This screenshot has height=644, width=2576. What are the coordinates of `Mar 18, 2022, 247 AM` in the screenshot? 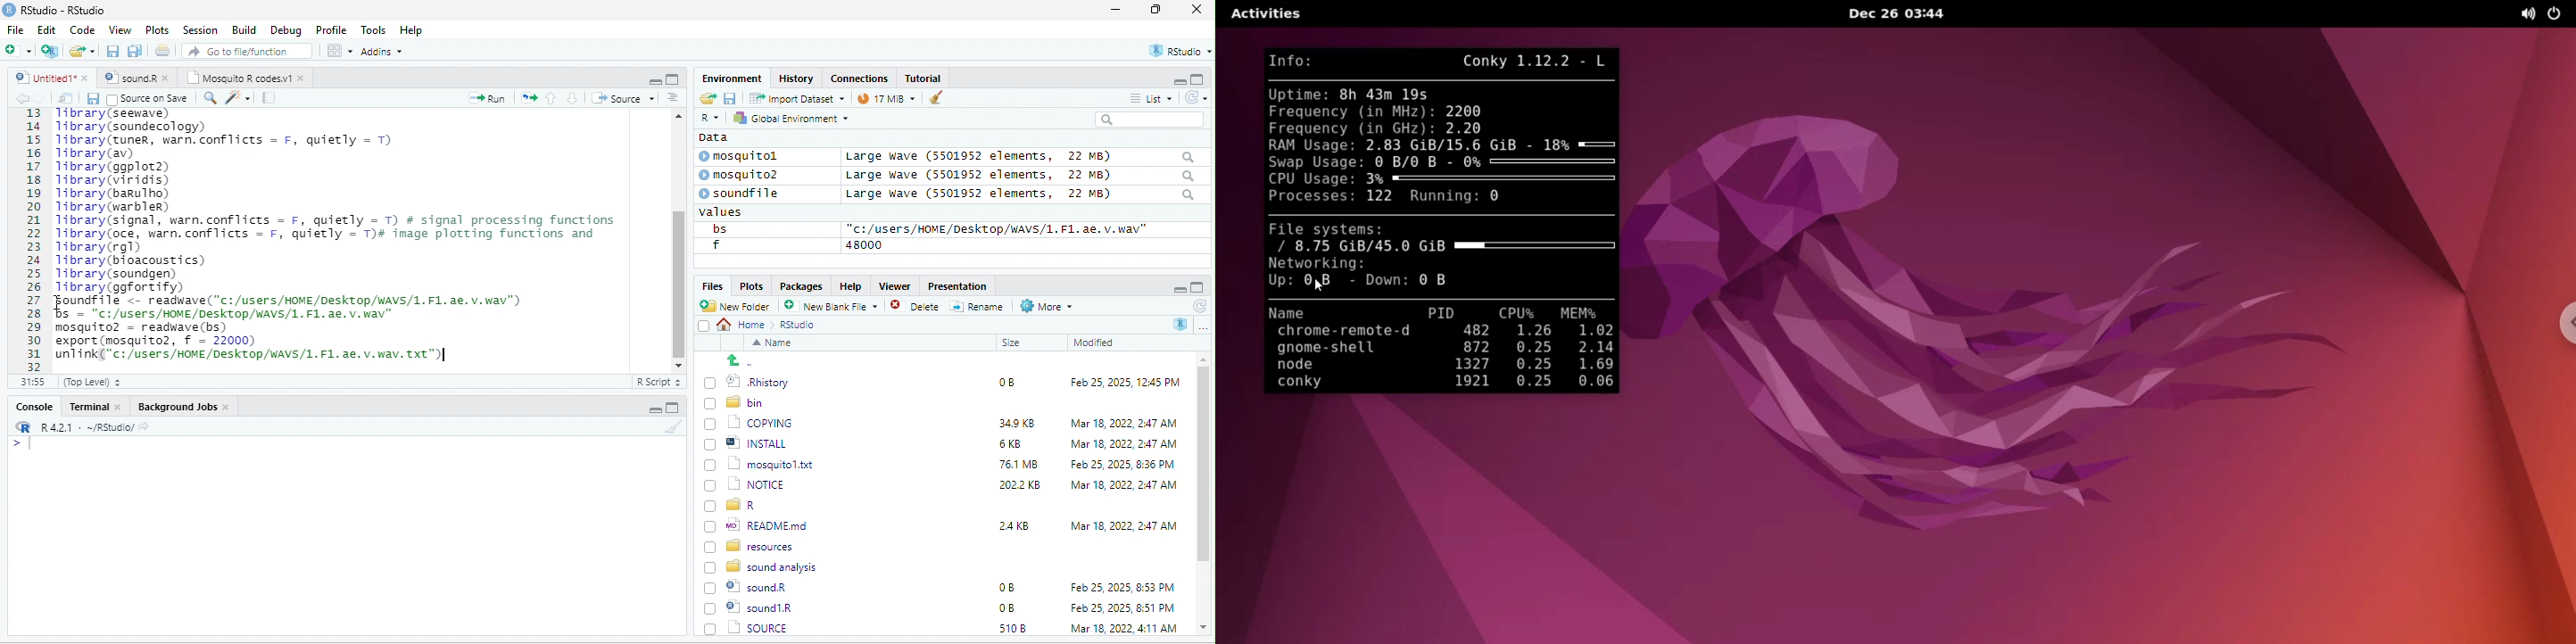 It's located at (1124, 423).